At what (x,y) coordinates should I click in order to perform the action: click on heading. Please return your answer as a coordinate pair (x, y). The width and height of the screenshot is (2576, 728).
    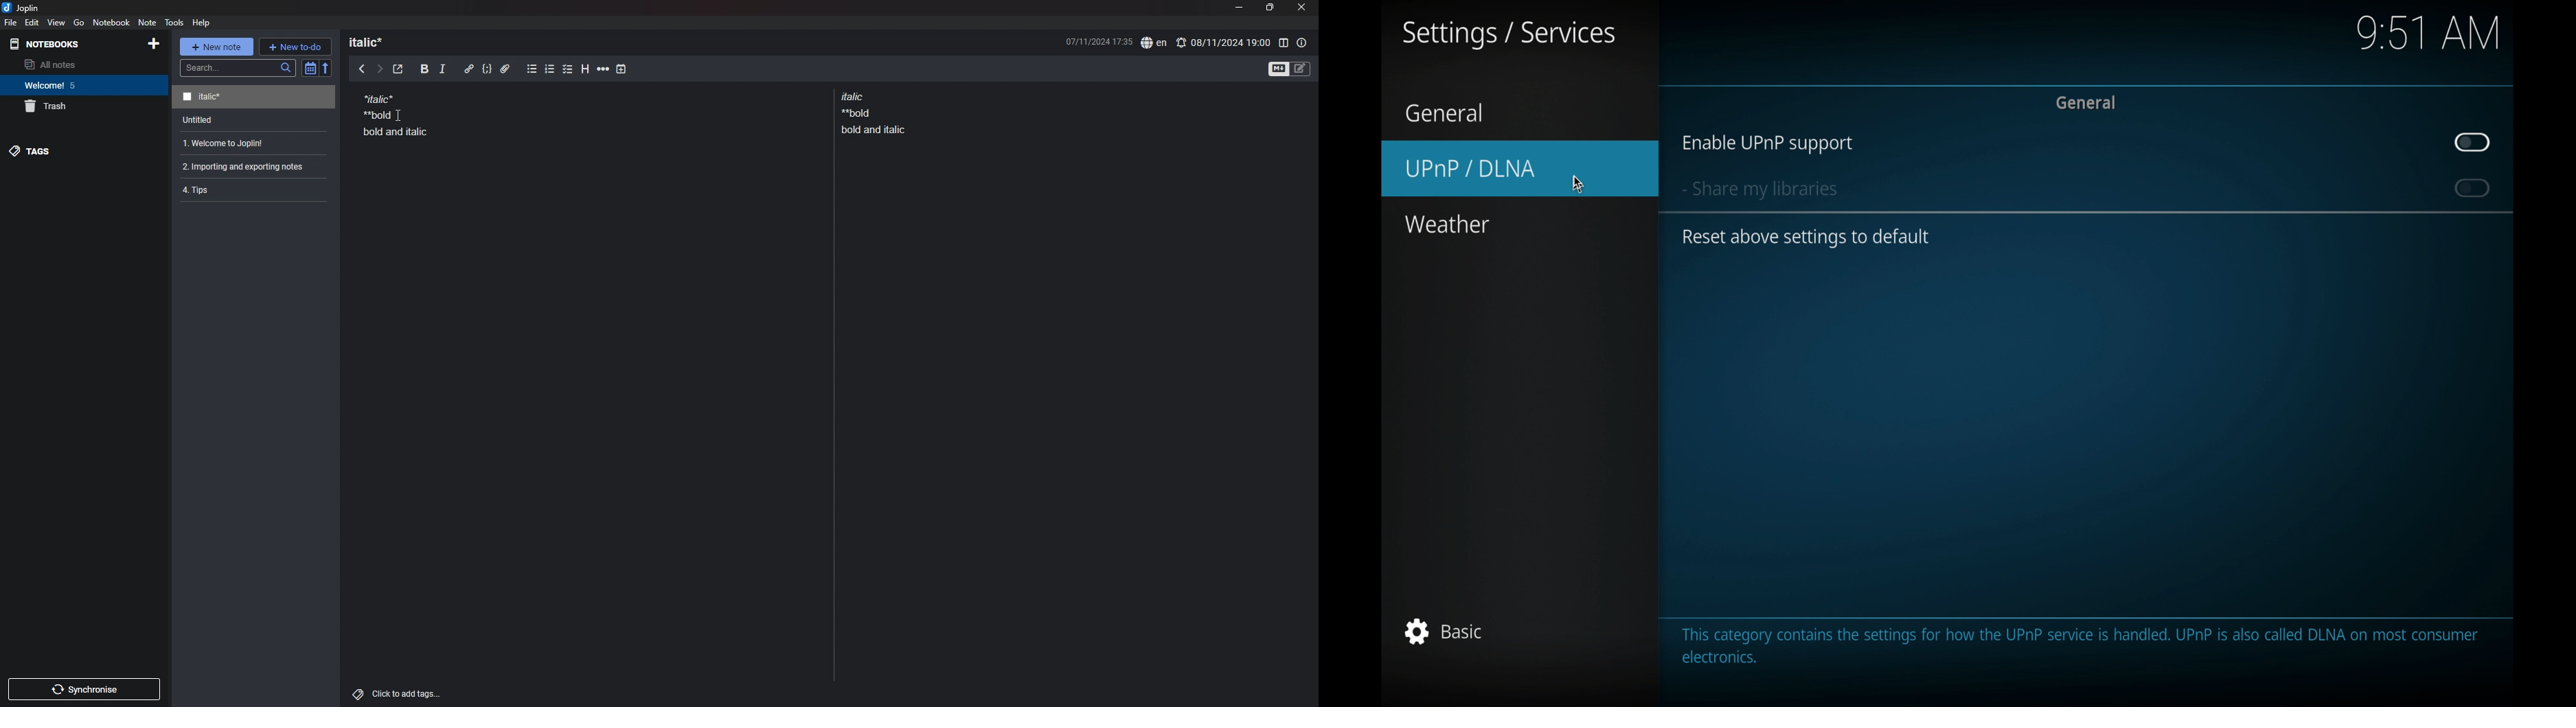
    Looking at the image, I should click on (586, 69).